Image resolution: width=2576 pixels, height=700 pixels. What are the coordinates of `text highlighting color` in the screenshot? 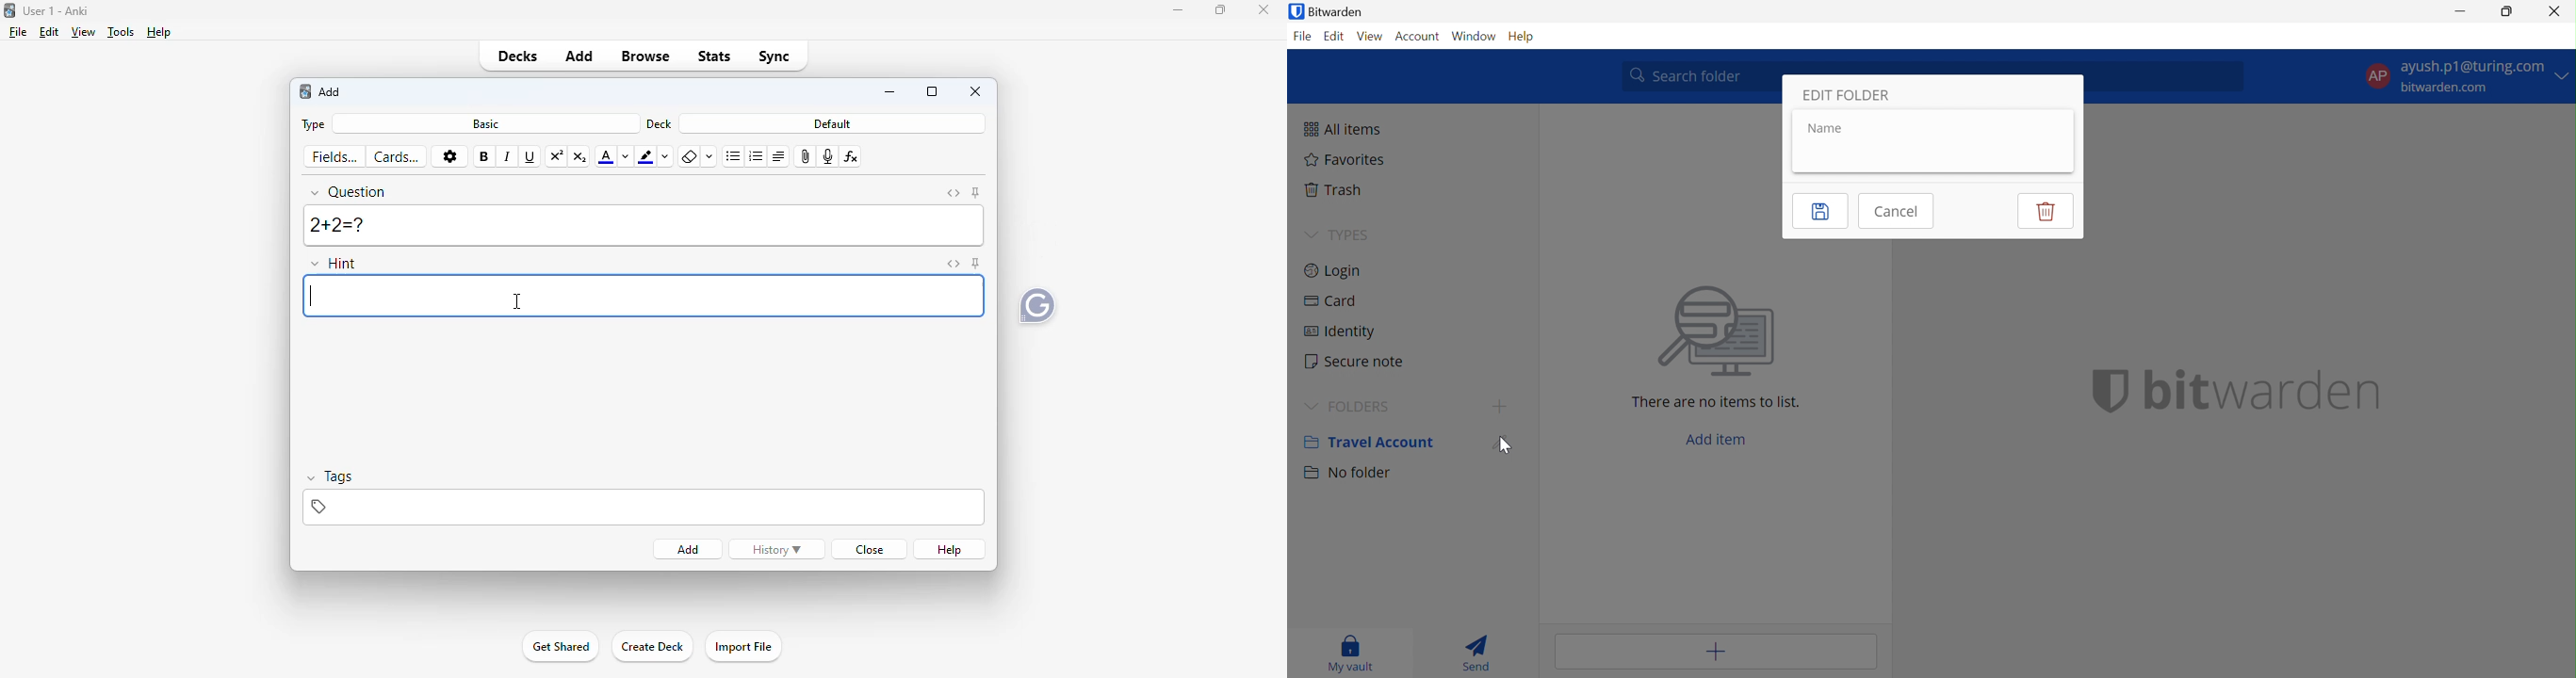 It's located at (646, 157).